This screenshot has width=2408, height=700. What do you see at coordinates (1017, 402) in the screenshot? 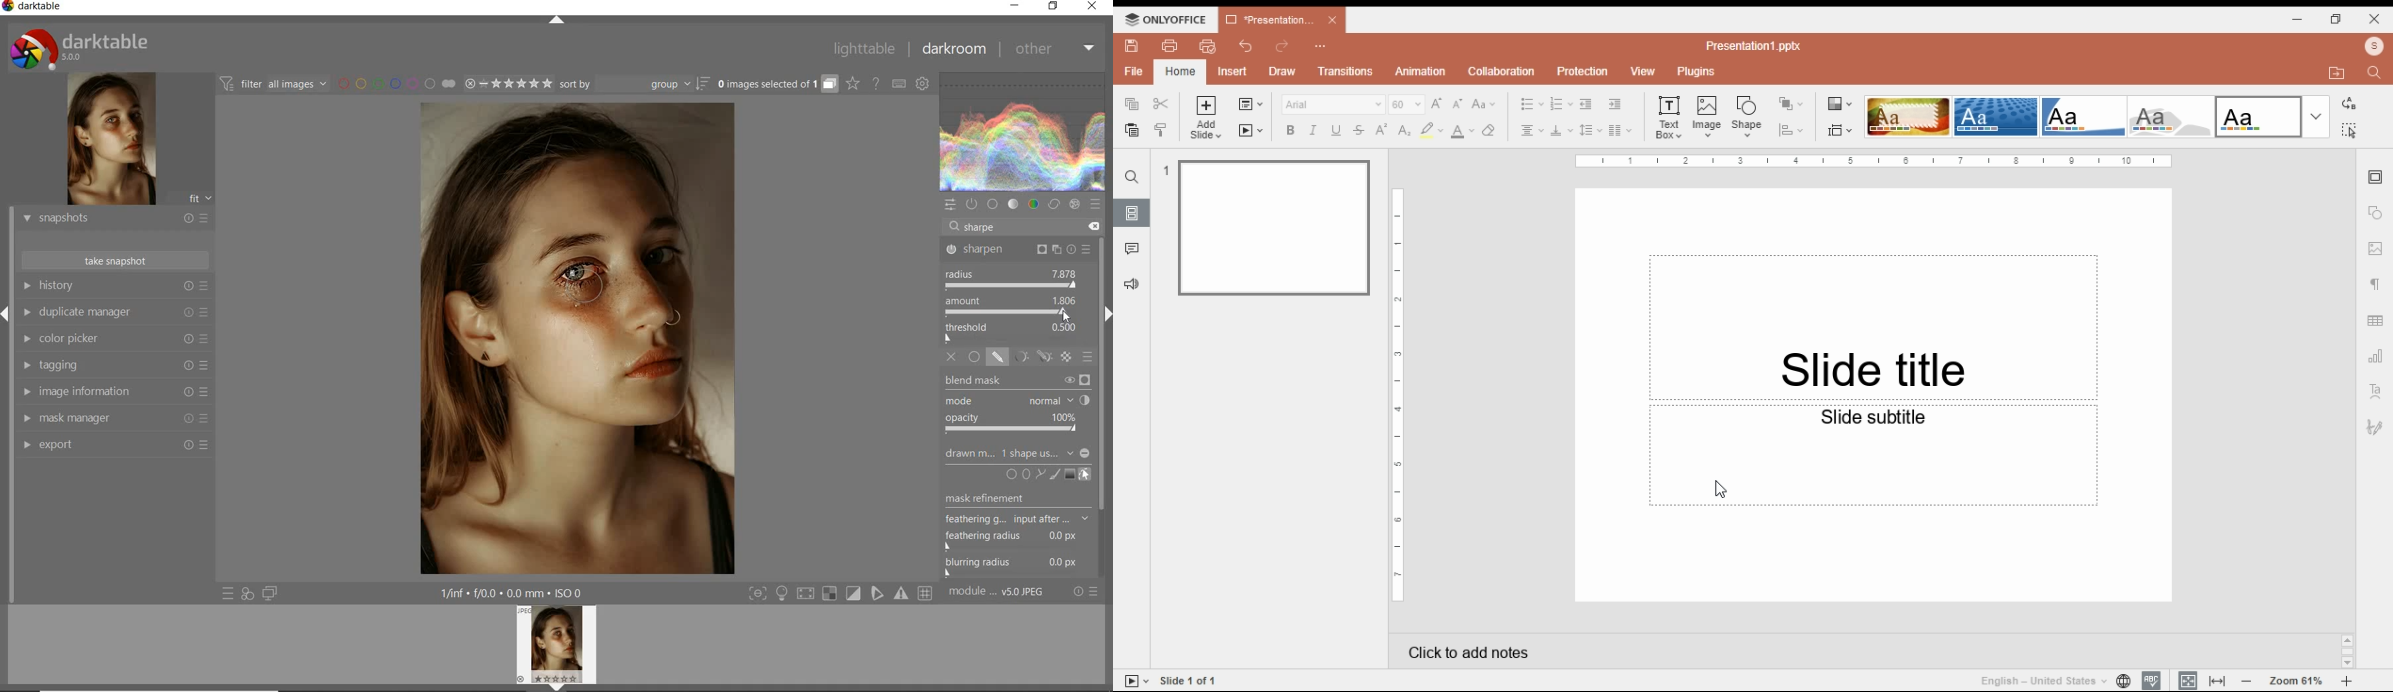
I see `MODE` at bounding box center [1017, 402].